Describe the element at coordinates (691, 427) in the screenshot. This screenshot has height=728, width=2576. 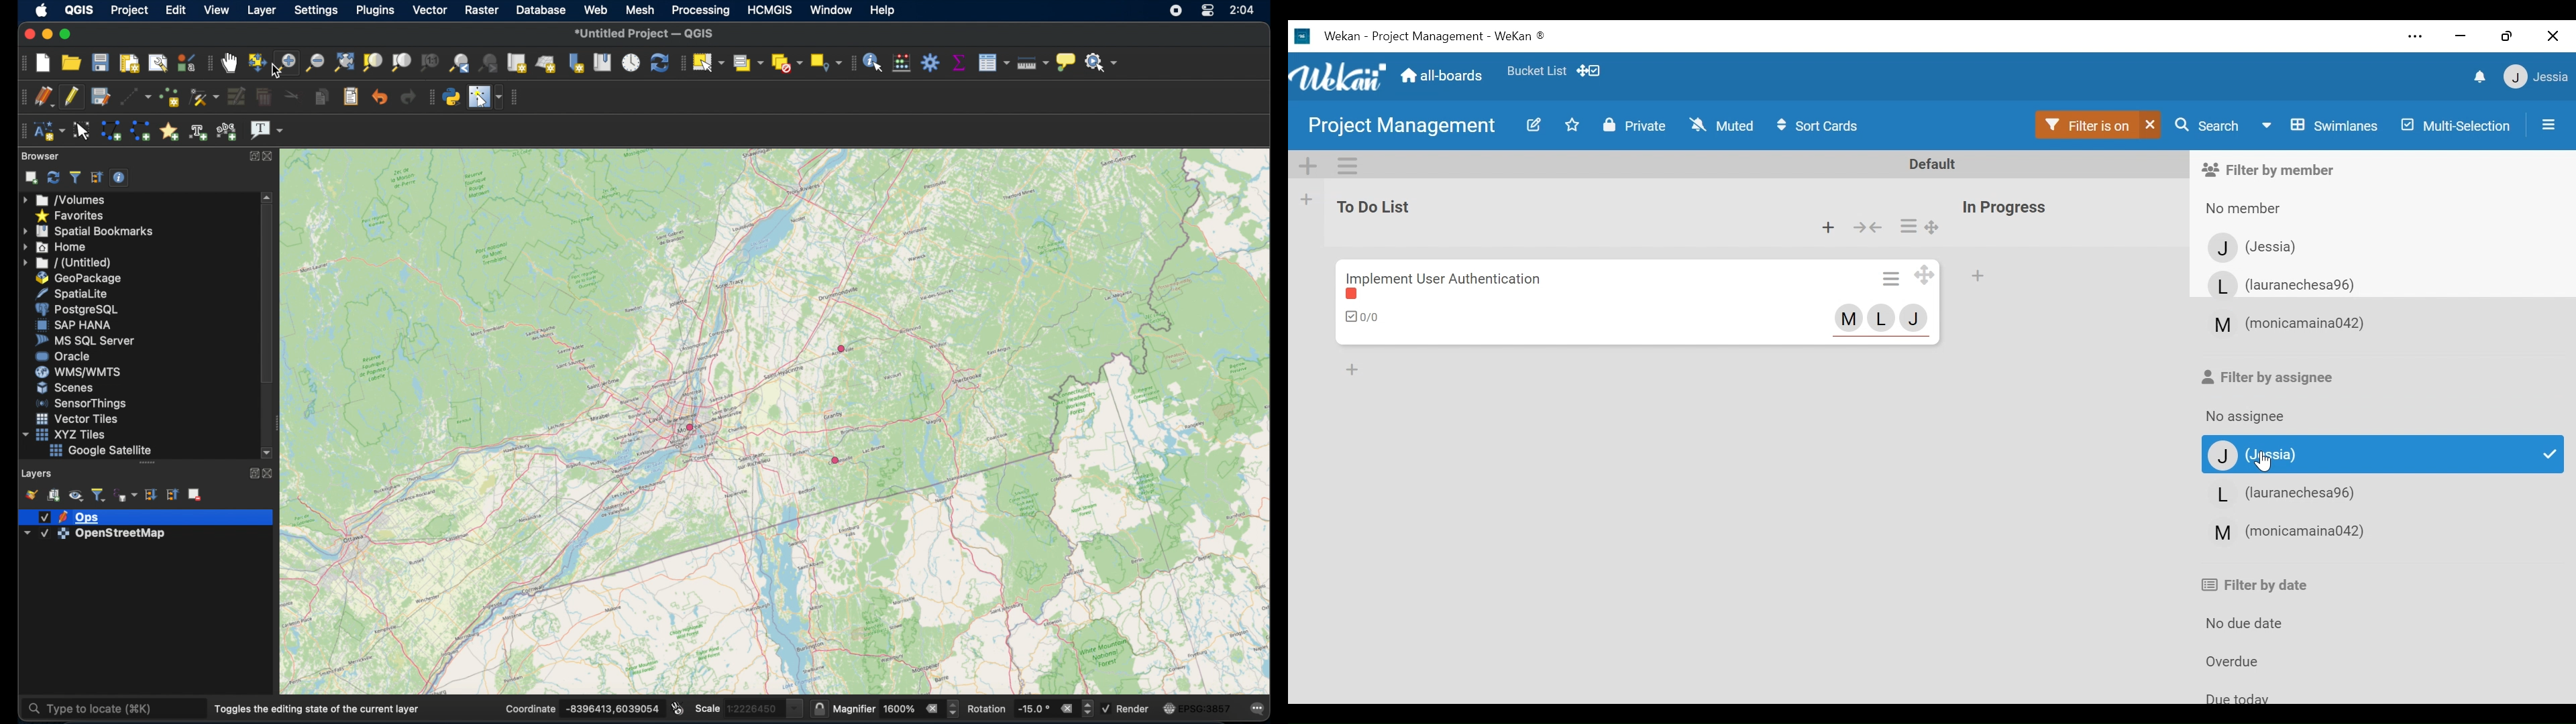
I see `point feature` at that location.